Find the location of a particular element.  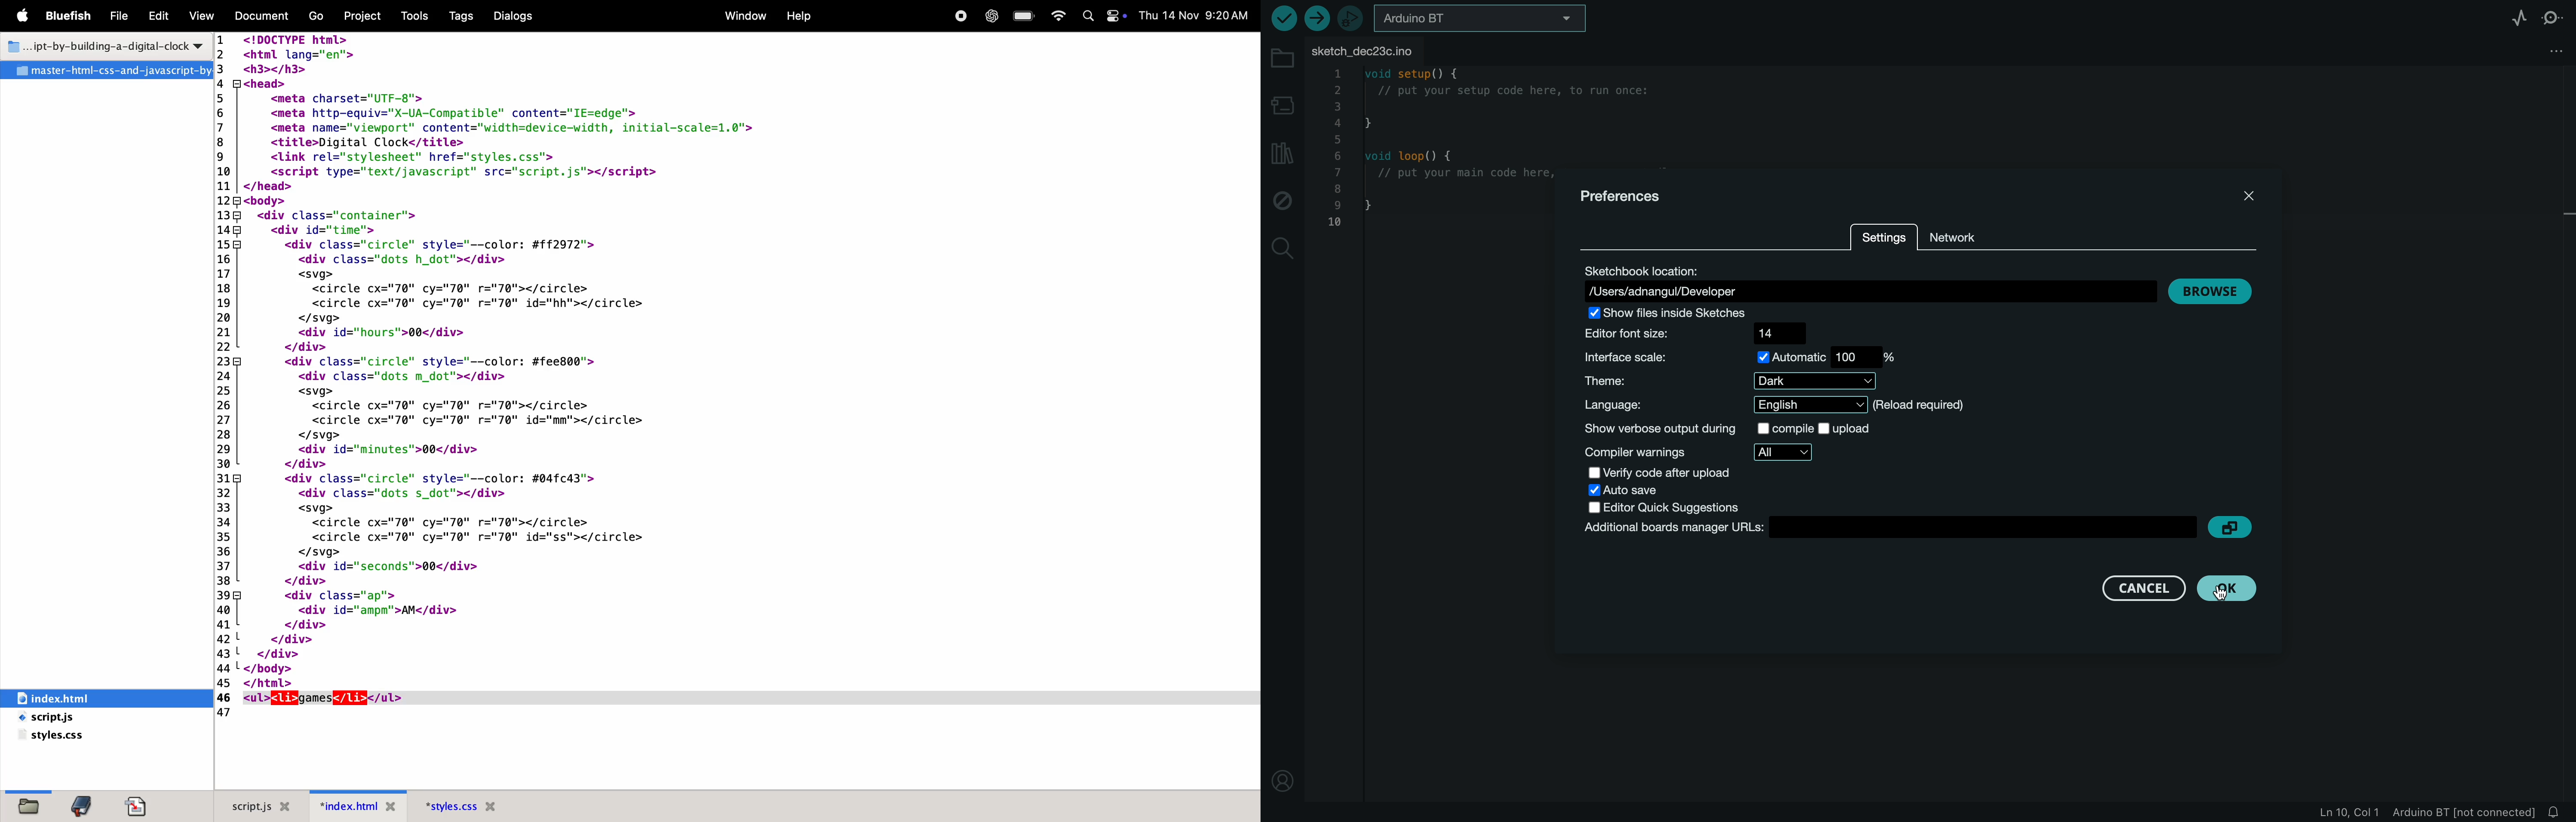

help is located at coordinates (798, 16).